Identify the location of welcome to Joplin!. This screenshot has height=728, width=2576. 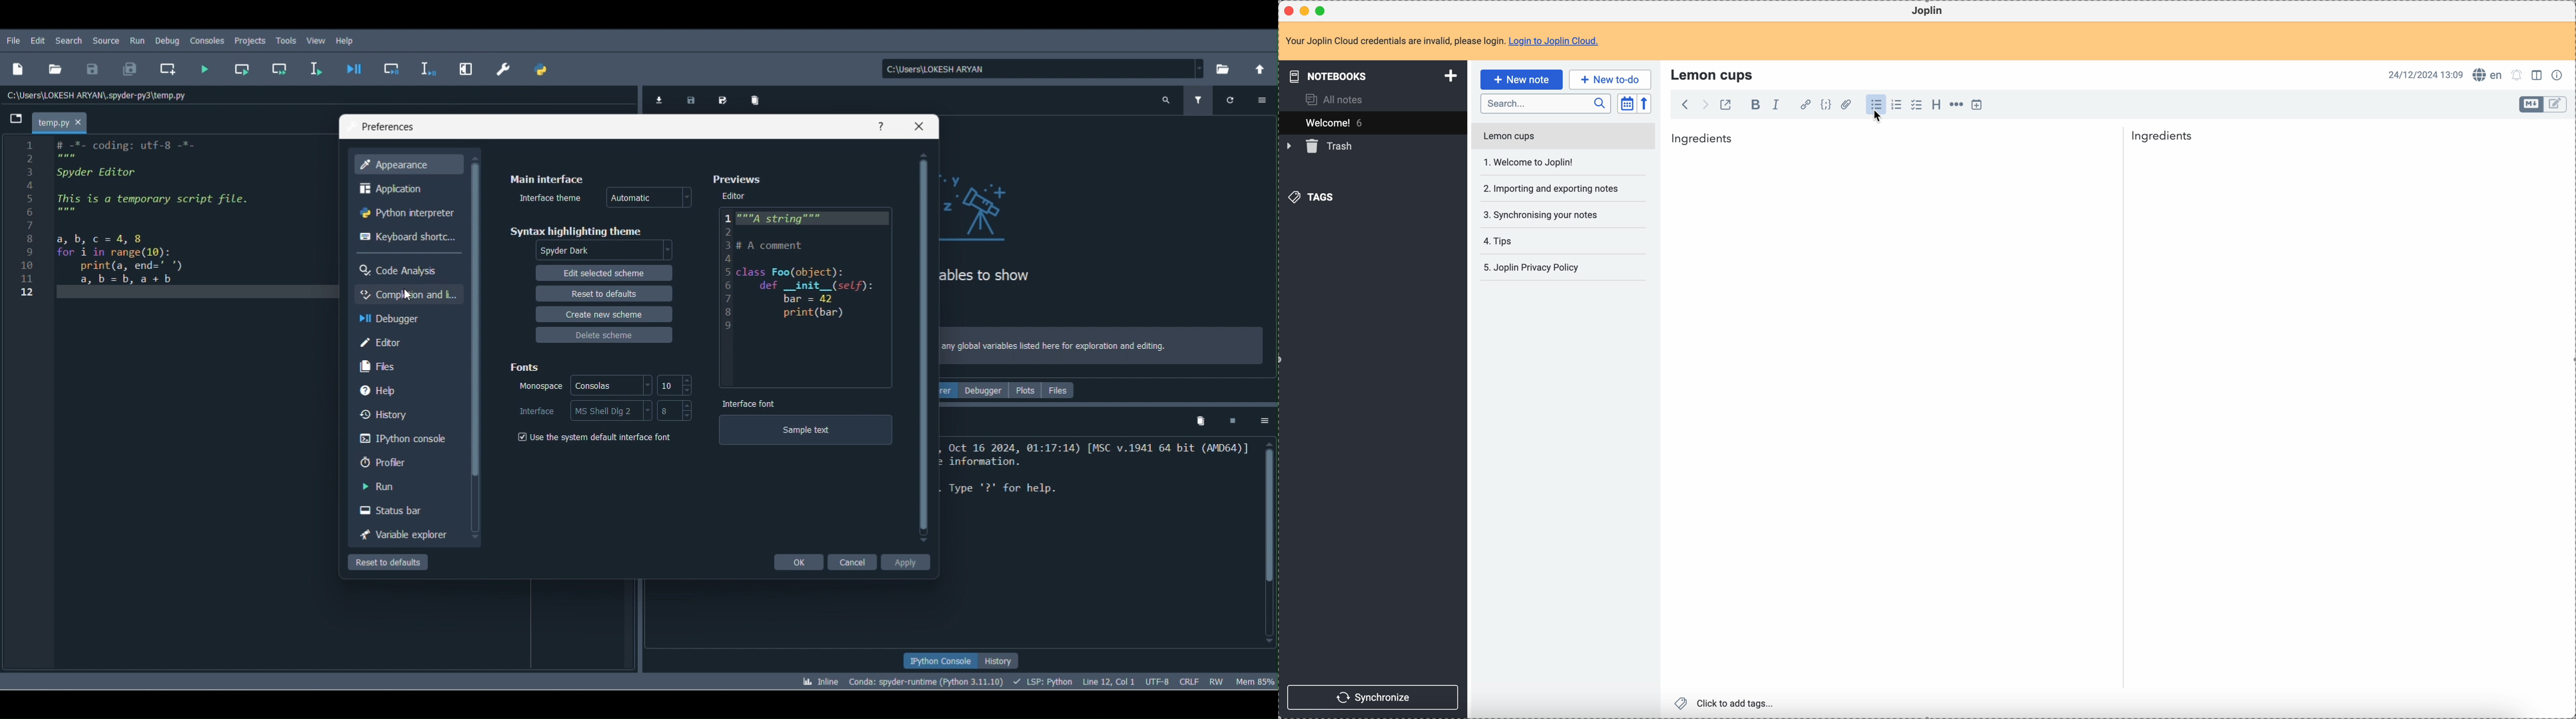
(1530, 162).